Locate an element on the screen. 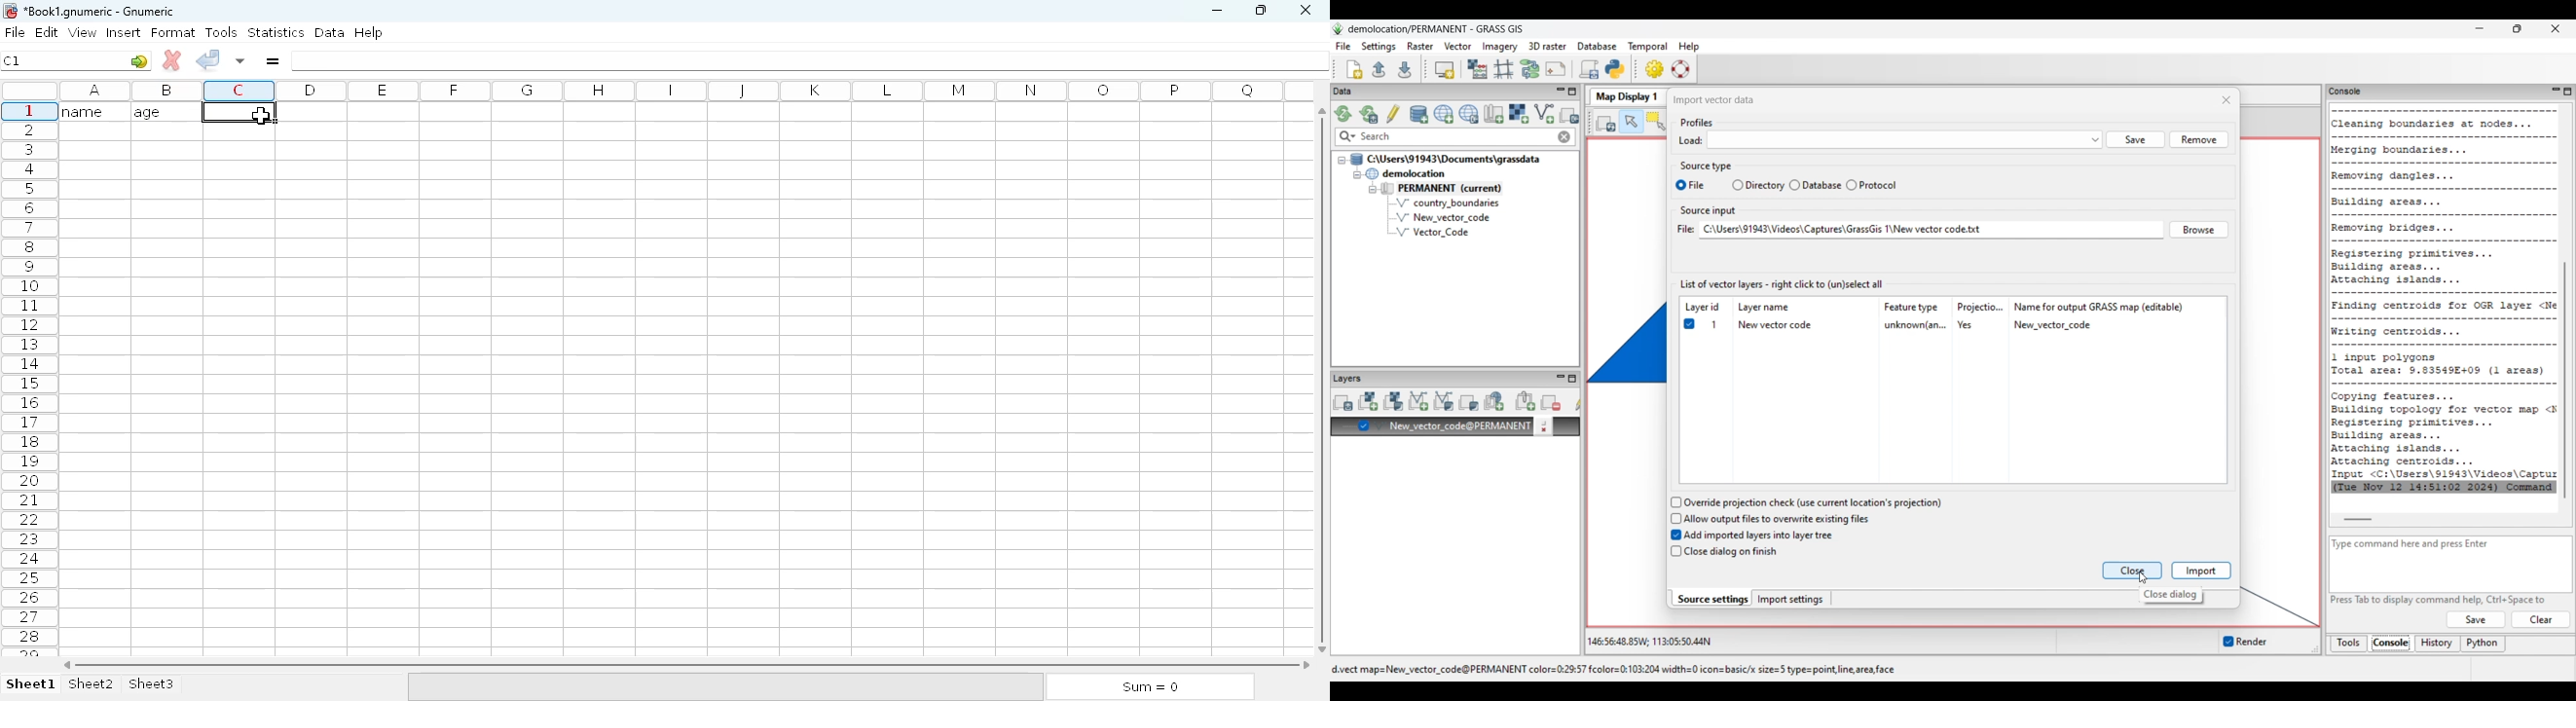  help is located at coordinates (368, 33).